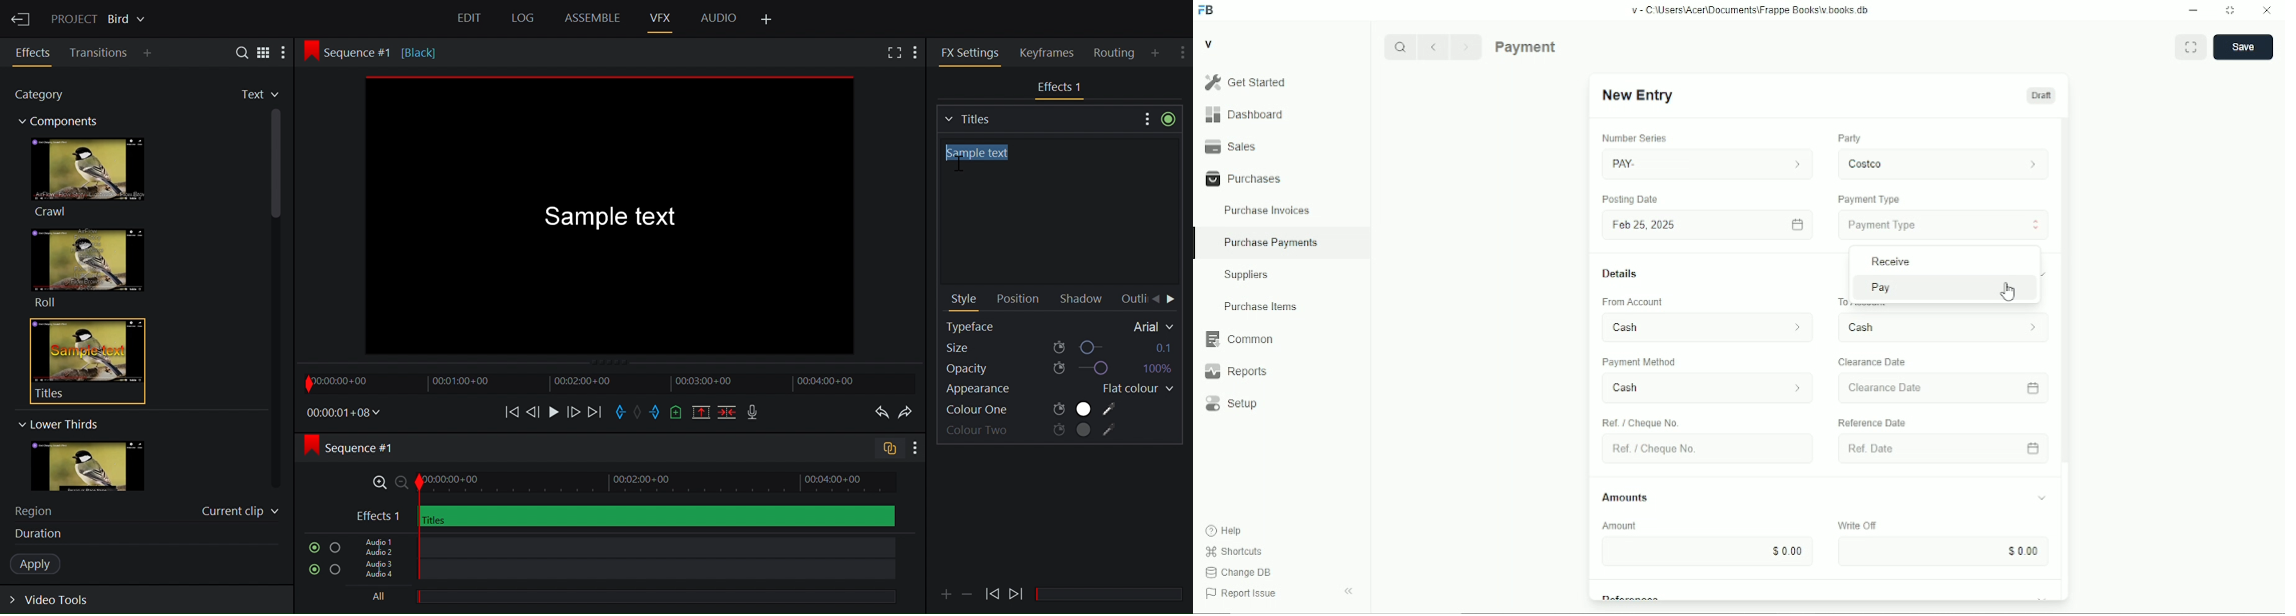  What do you see at coordinates (1282, 275) in the screenshot?
I see `Suppliers` at bounding box center [1282, 275].